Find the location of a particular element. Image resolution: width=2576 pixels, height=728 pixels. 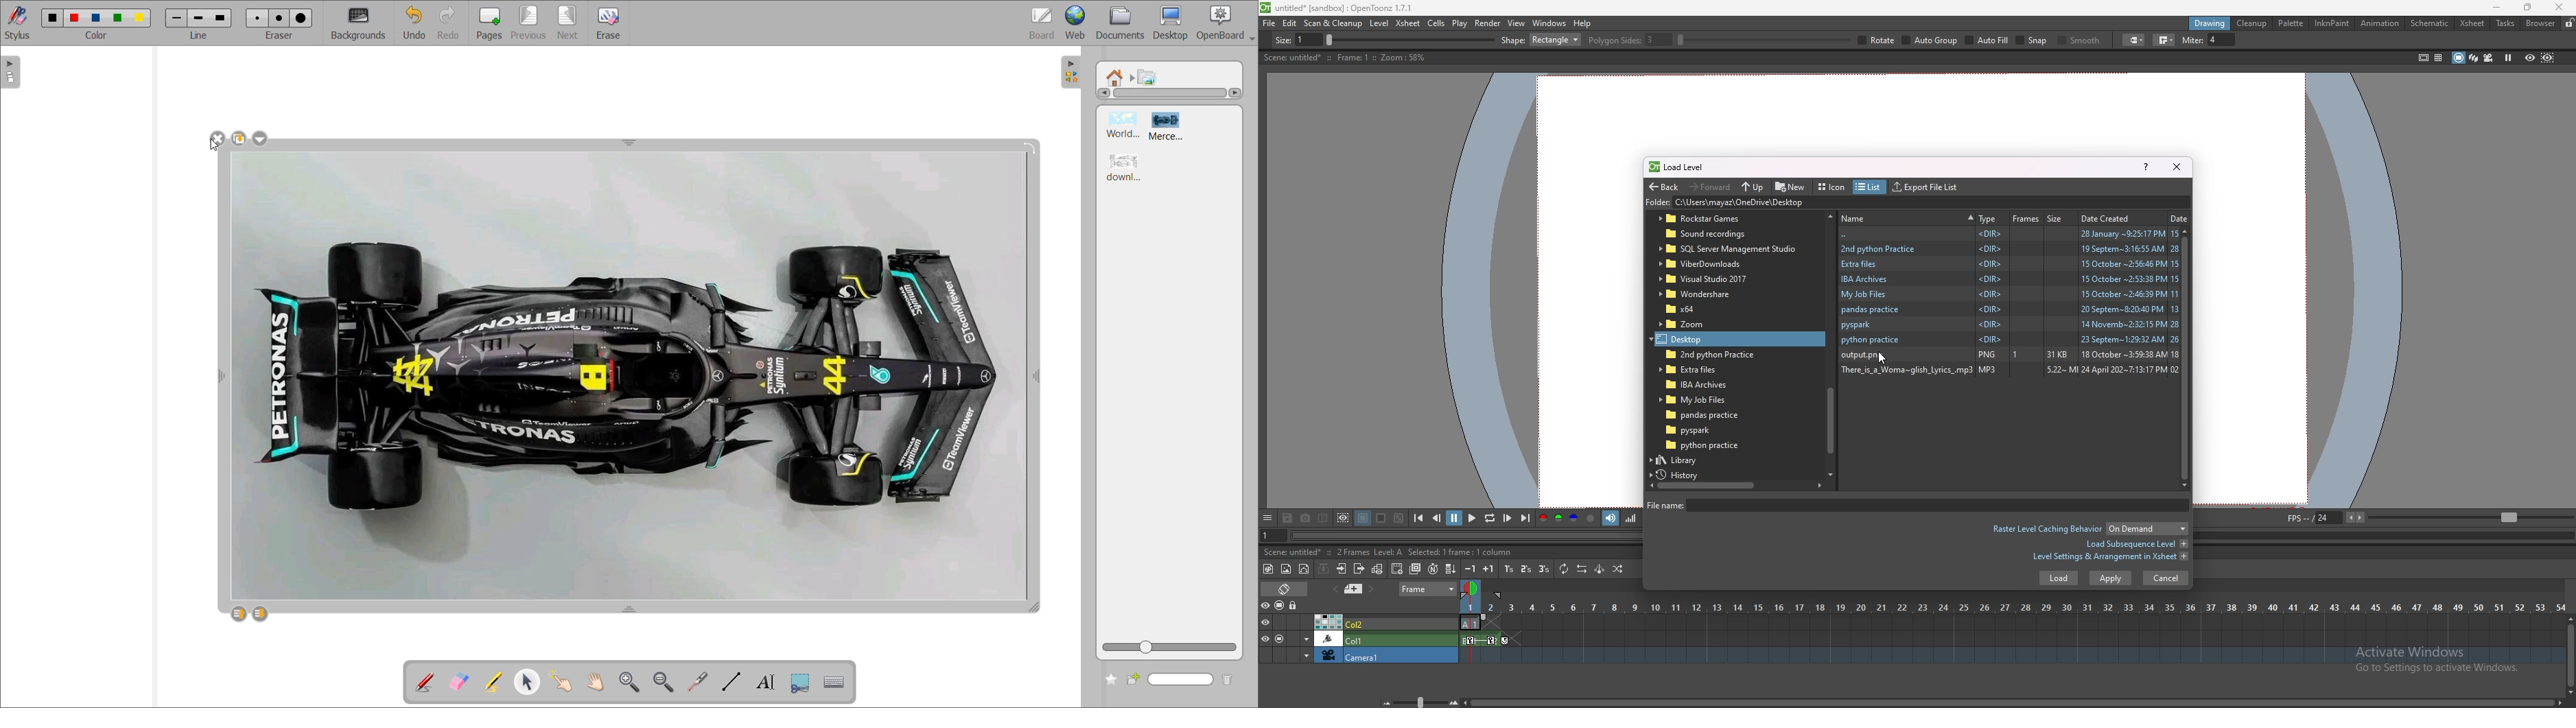

eraser 3 is located at coordinates (301, 20).